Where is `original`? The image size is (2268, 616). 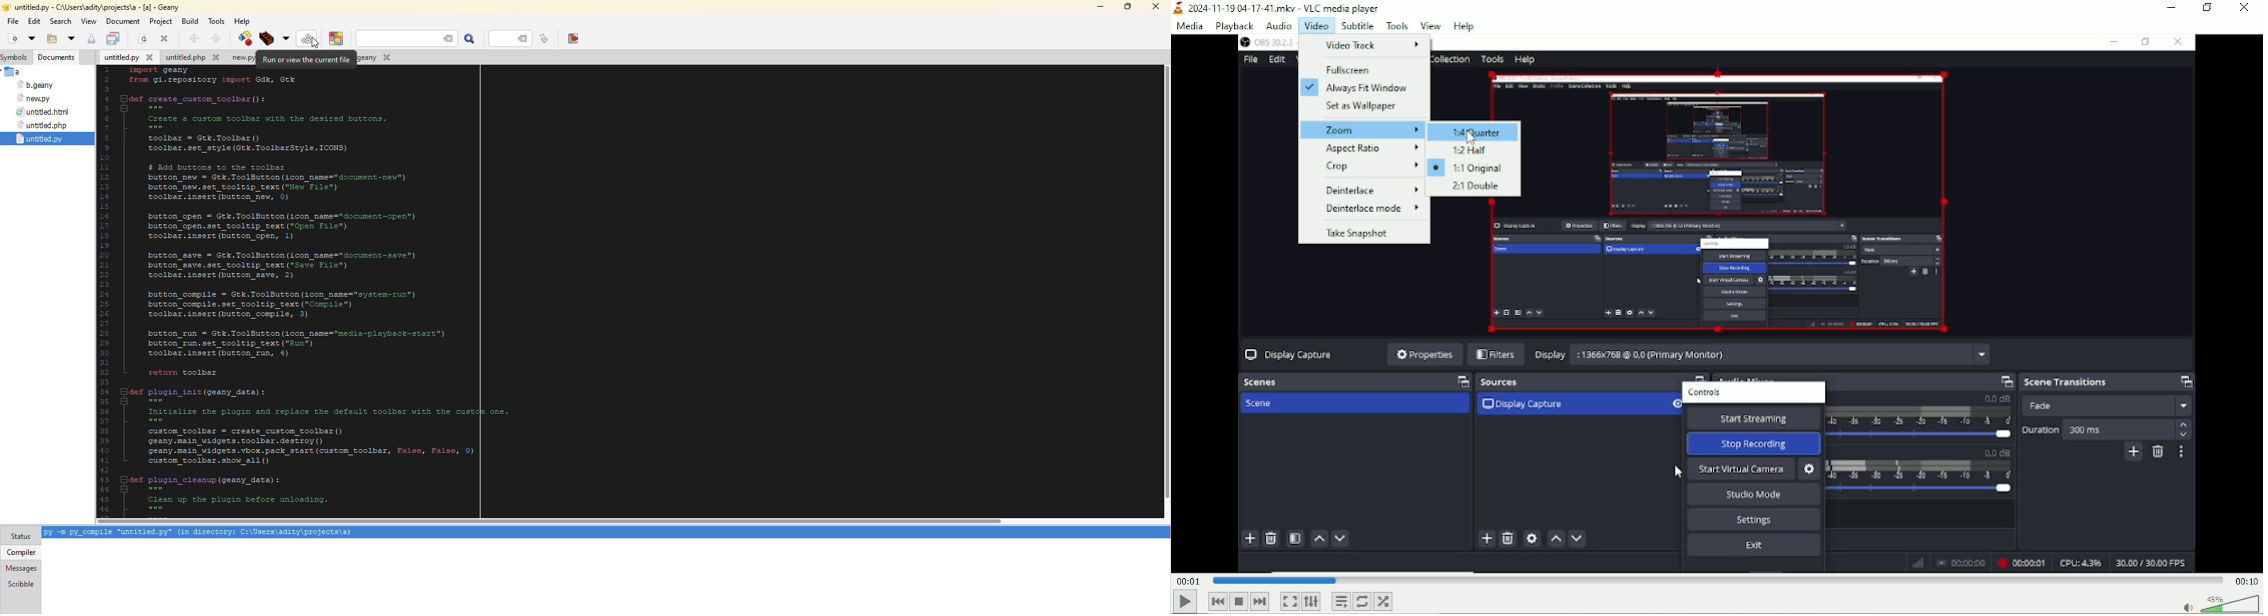 original is located at coordinates (1471, 168).